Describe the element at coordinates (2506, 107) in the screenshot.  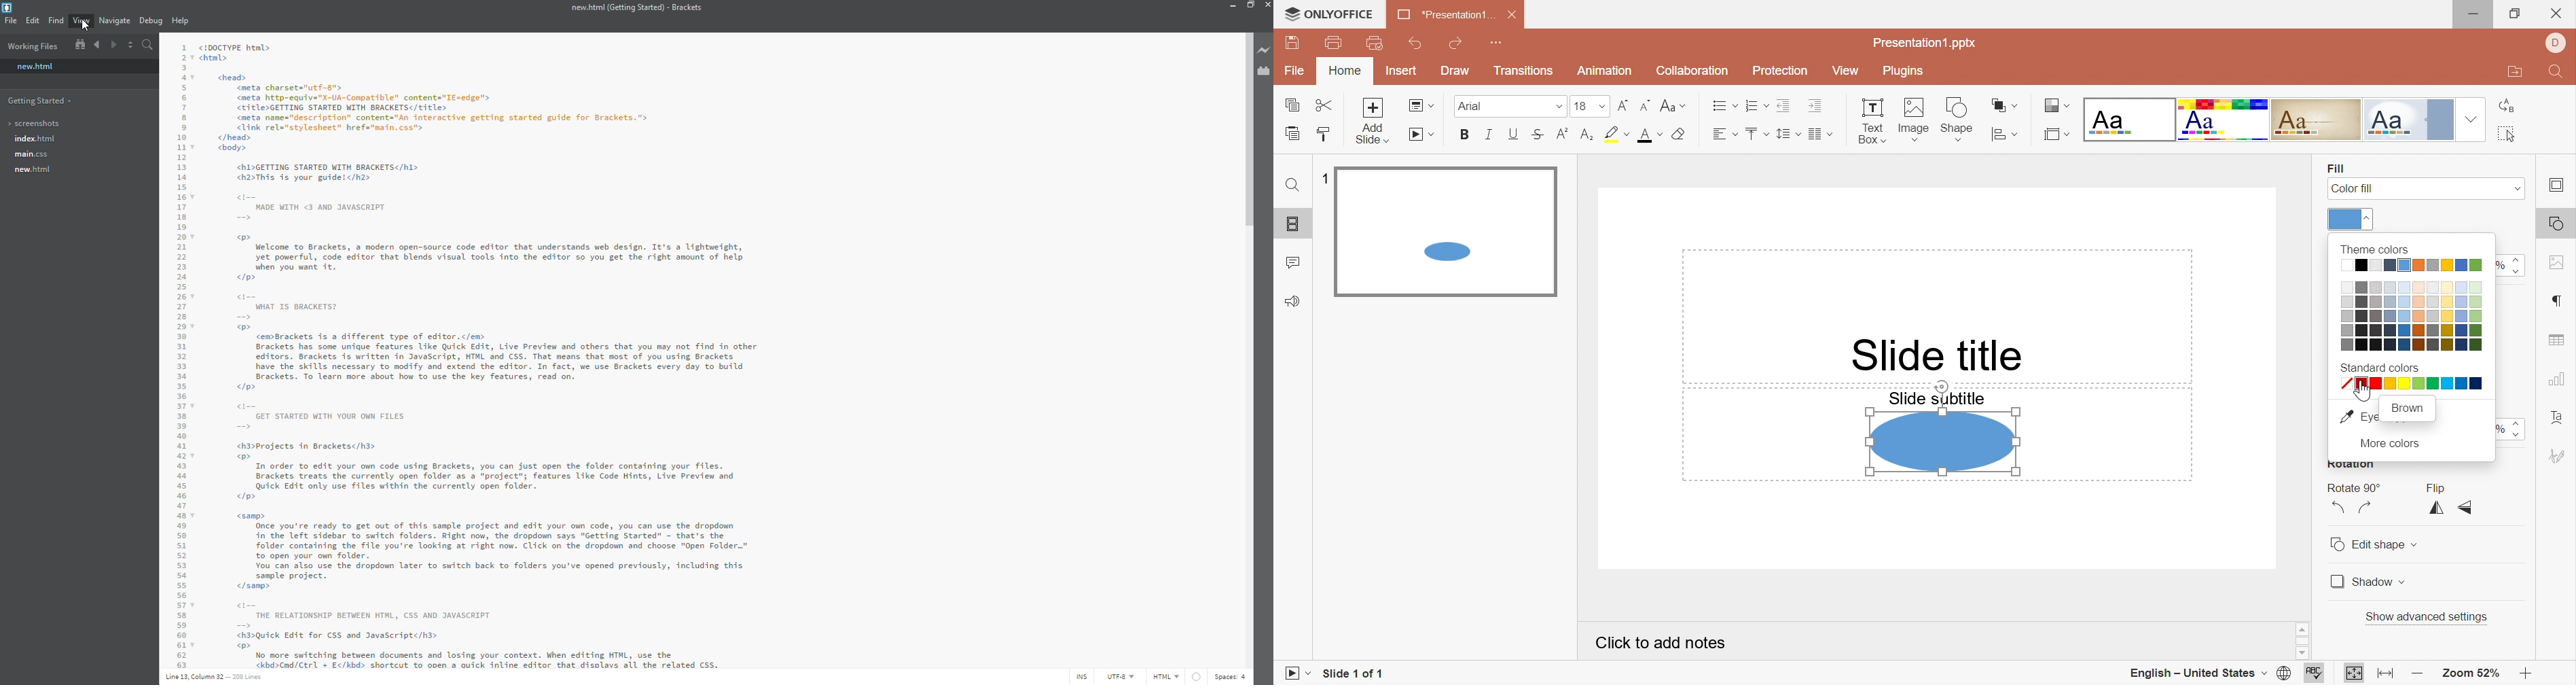
I see `Replace` at that location.